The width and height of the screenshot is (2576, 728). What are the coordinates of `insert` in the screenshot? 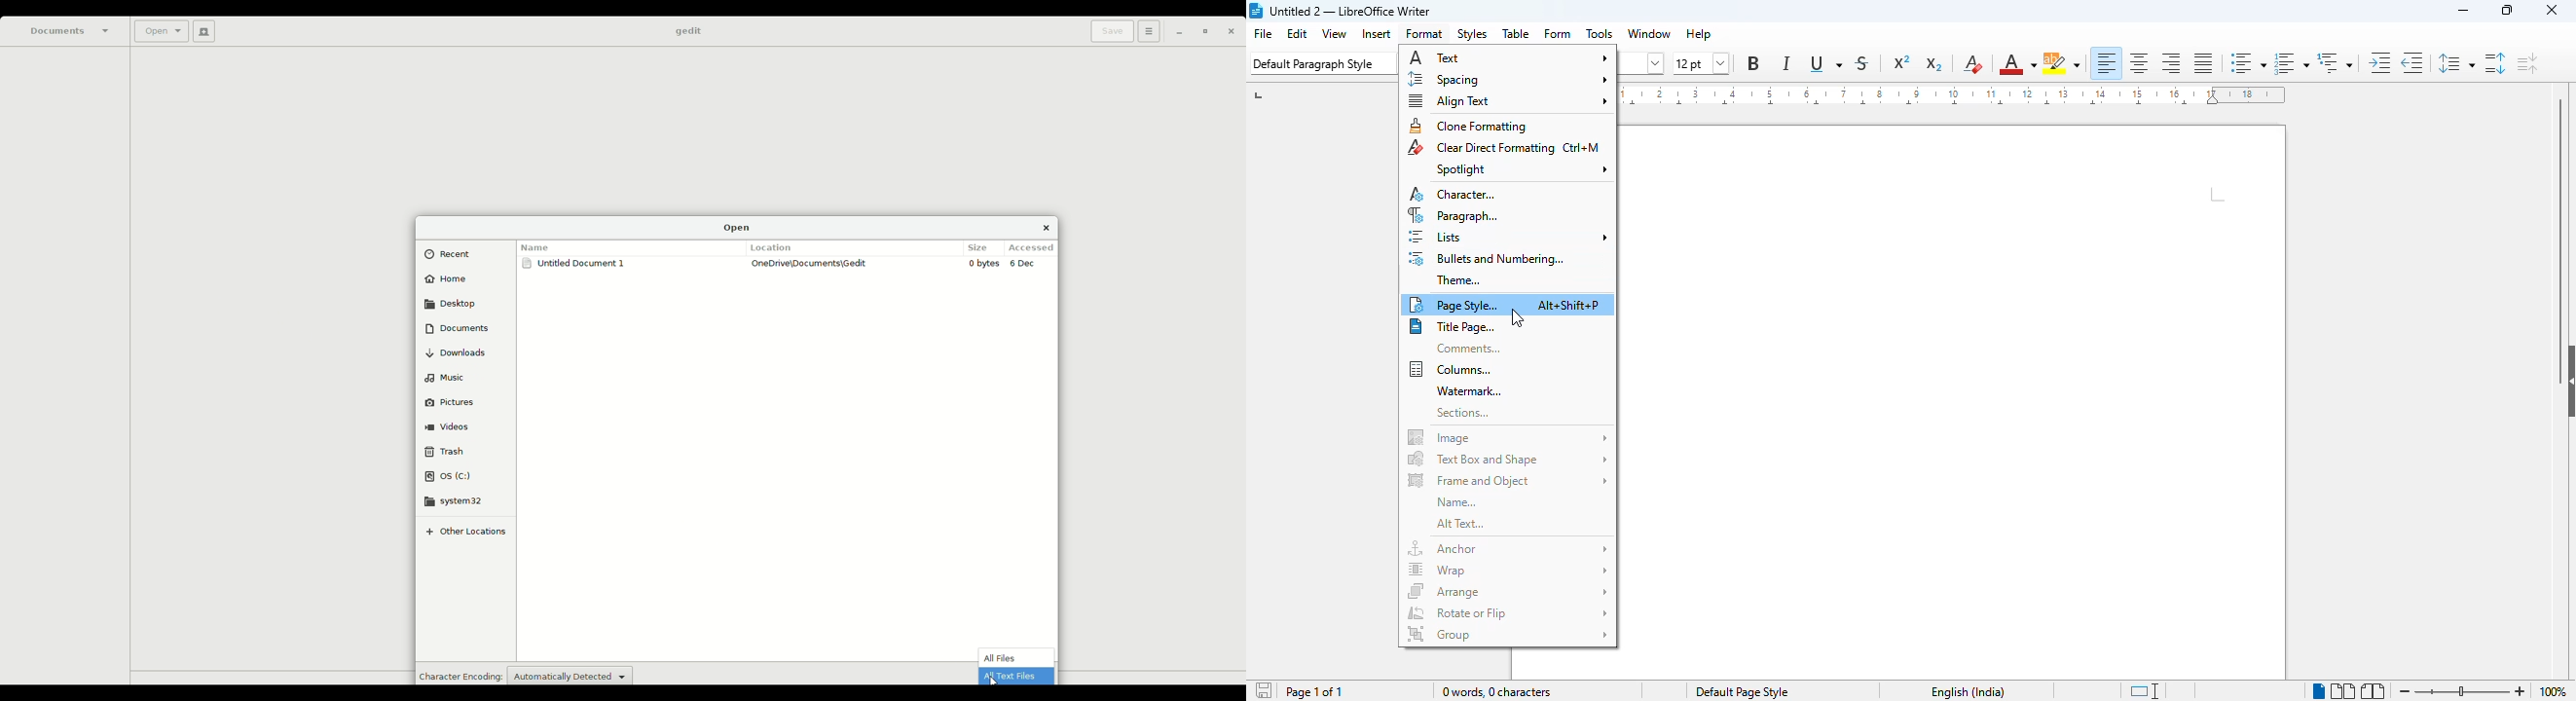 It's located at (1377, 33).